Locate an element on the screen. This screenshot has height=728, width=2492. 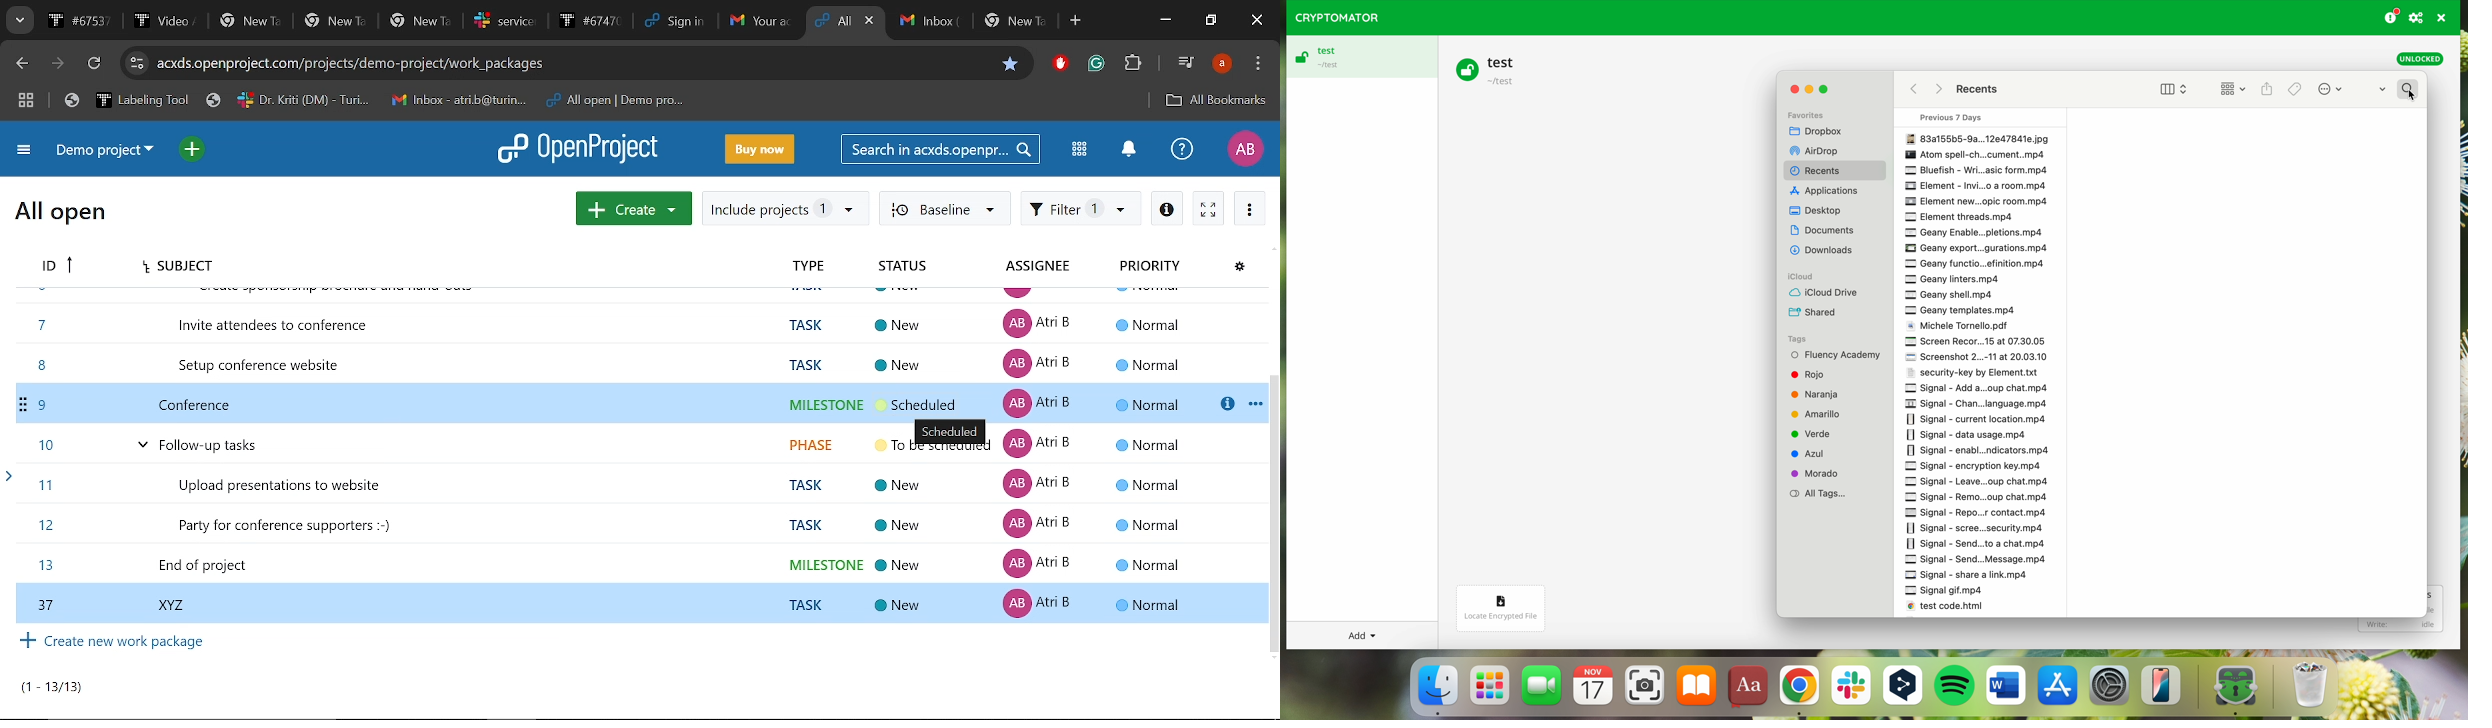
Current site address is located at coordinates (574, 62).